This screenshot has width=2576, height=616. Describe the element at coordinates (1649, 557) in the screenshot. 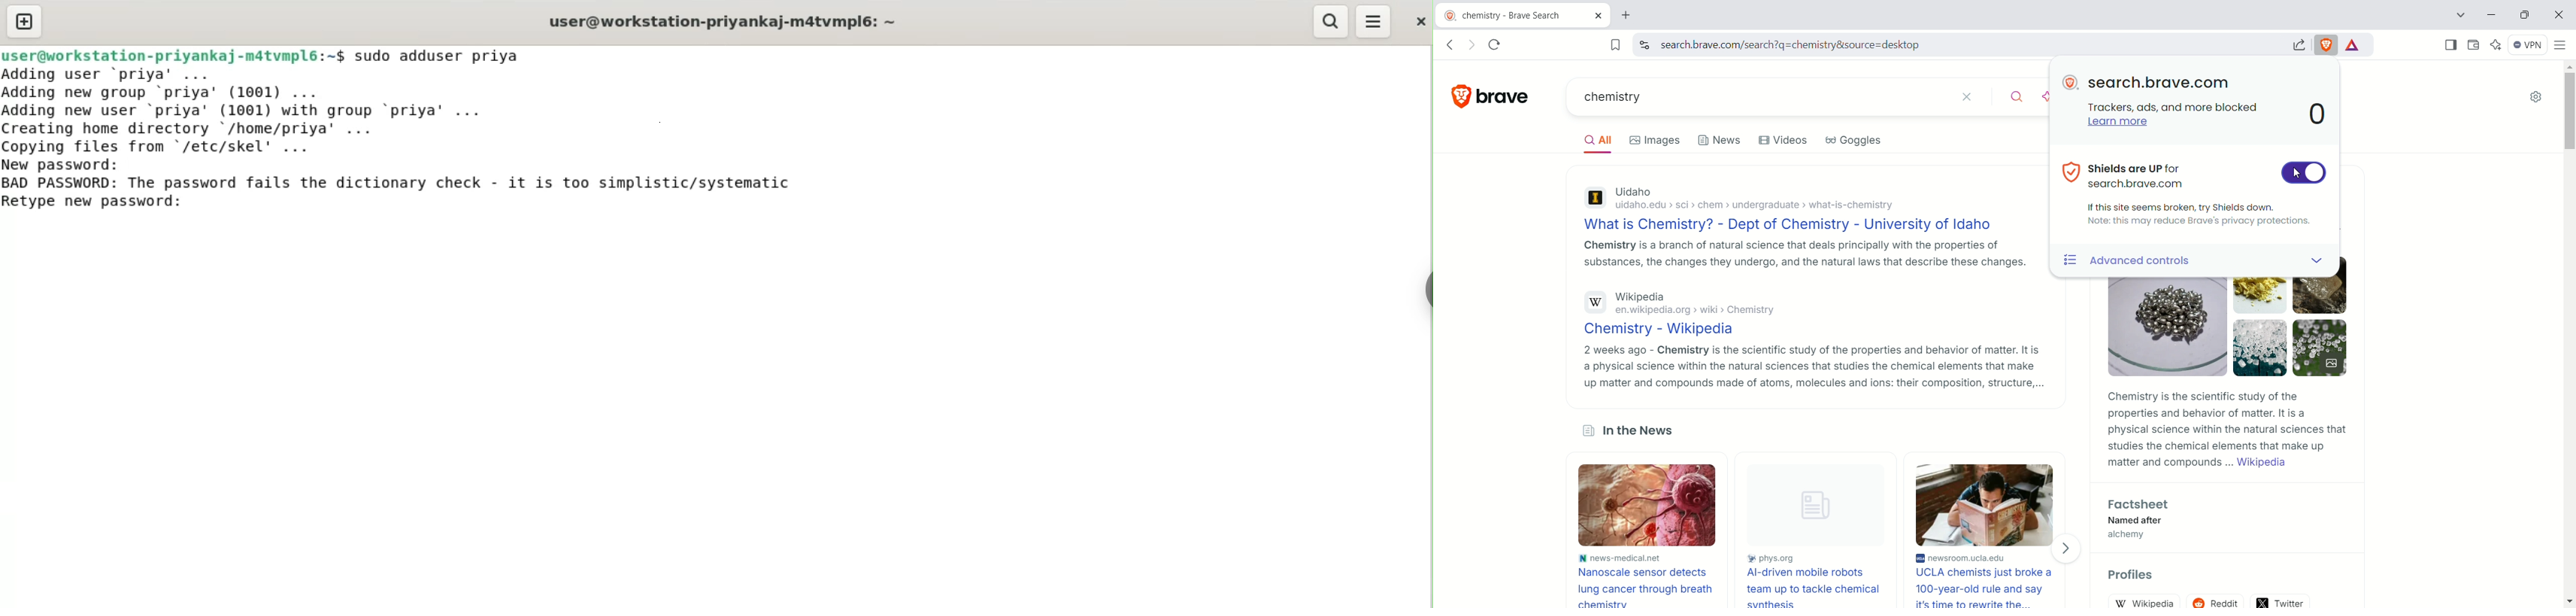

I see `news-medical.net` at that location.